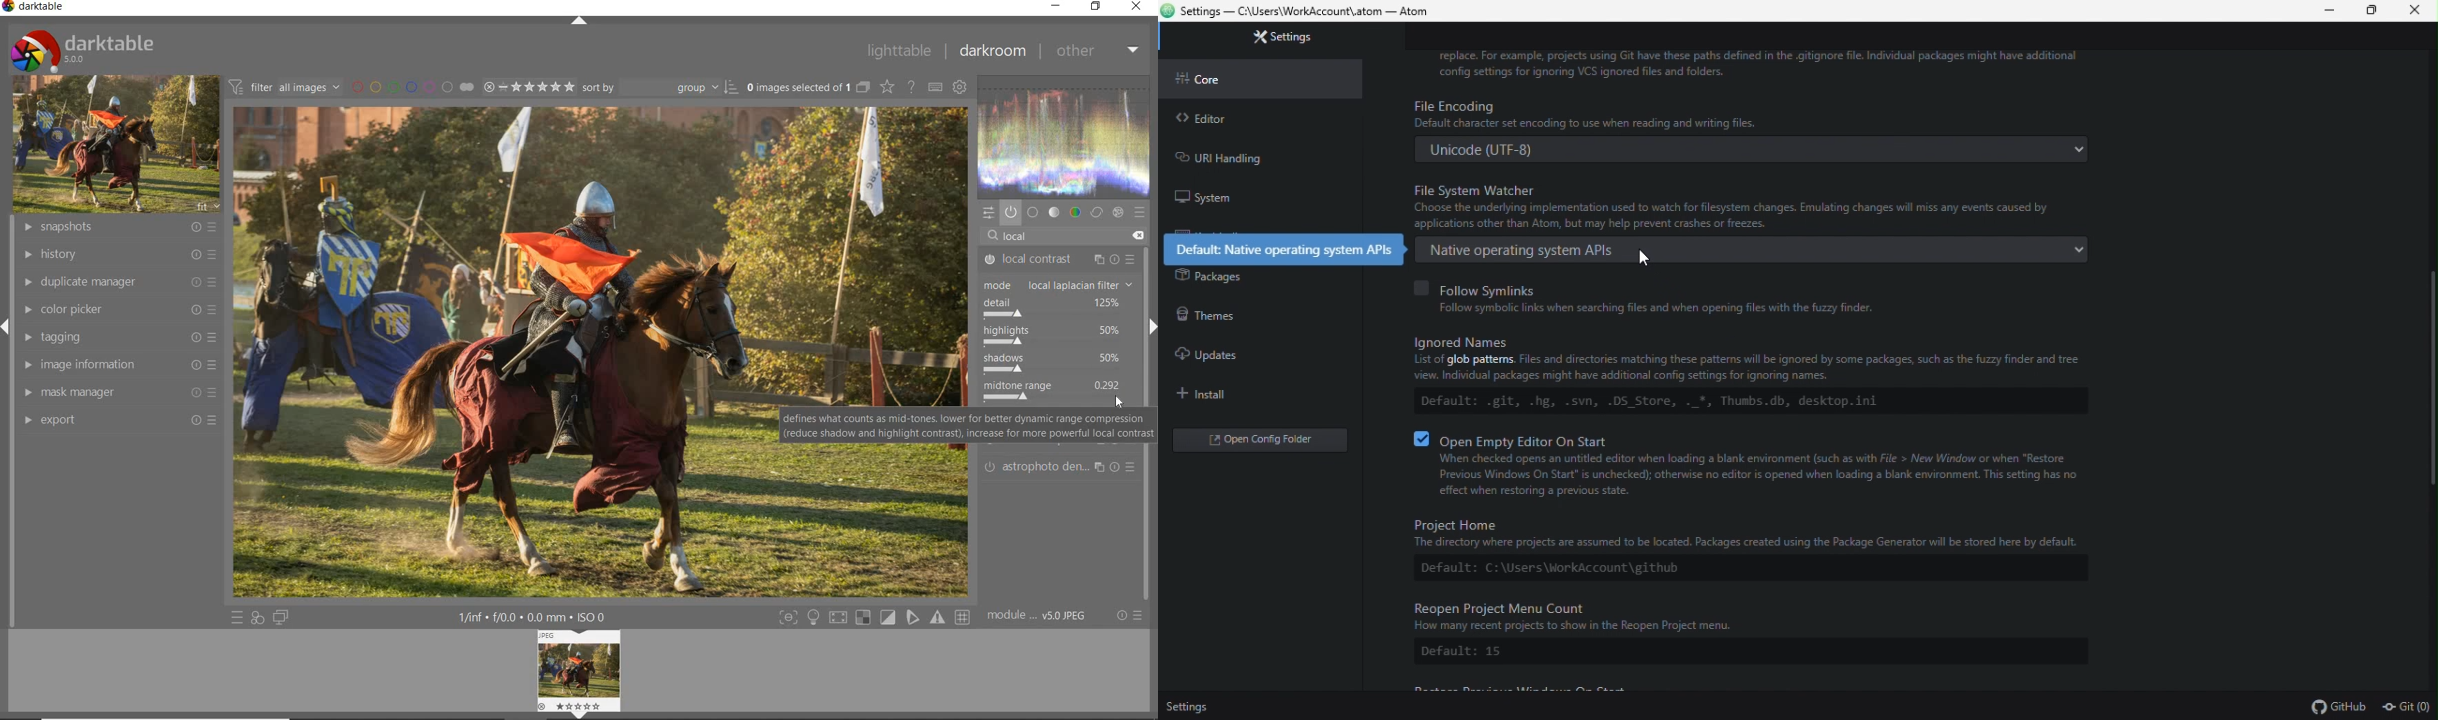 This screenshot has height=728, width=2464. What do you see at coordinates (1034, 212) in the screenshot?
I see `base` at bounding box center [1034, 212].